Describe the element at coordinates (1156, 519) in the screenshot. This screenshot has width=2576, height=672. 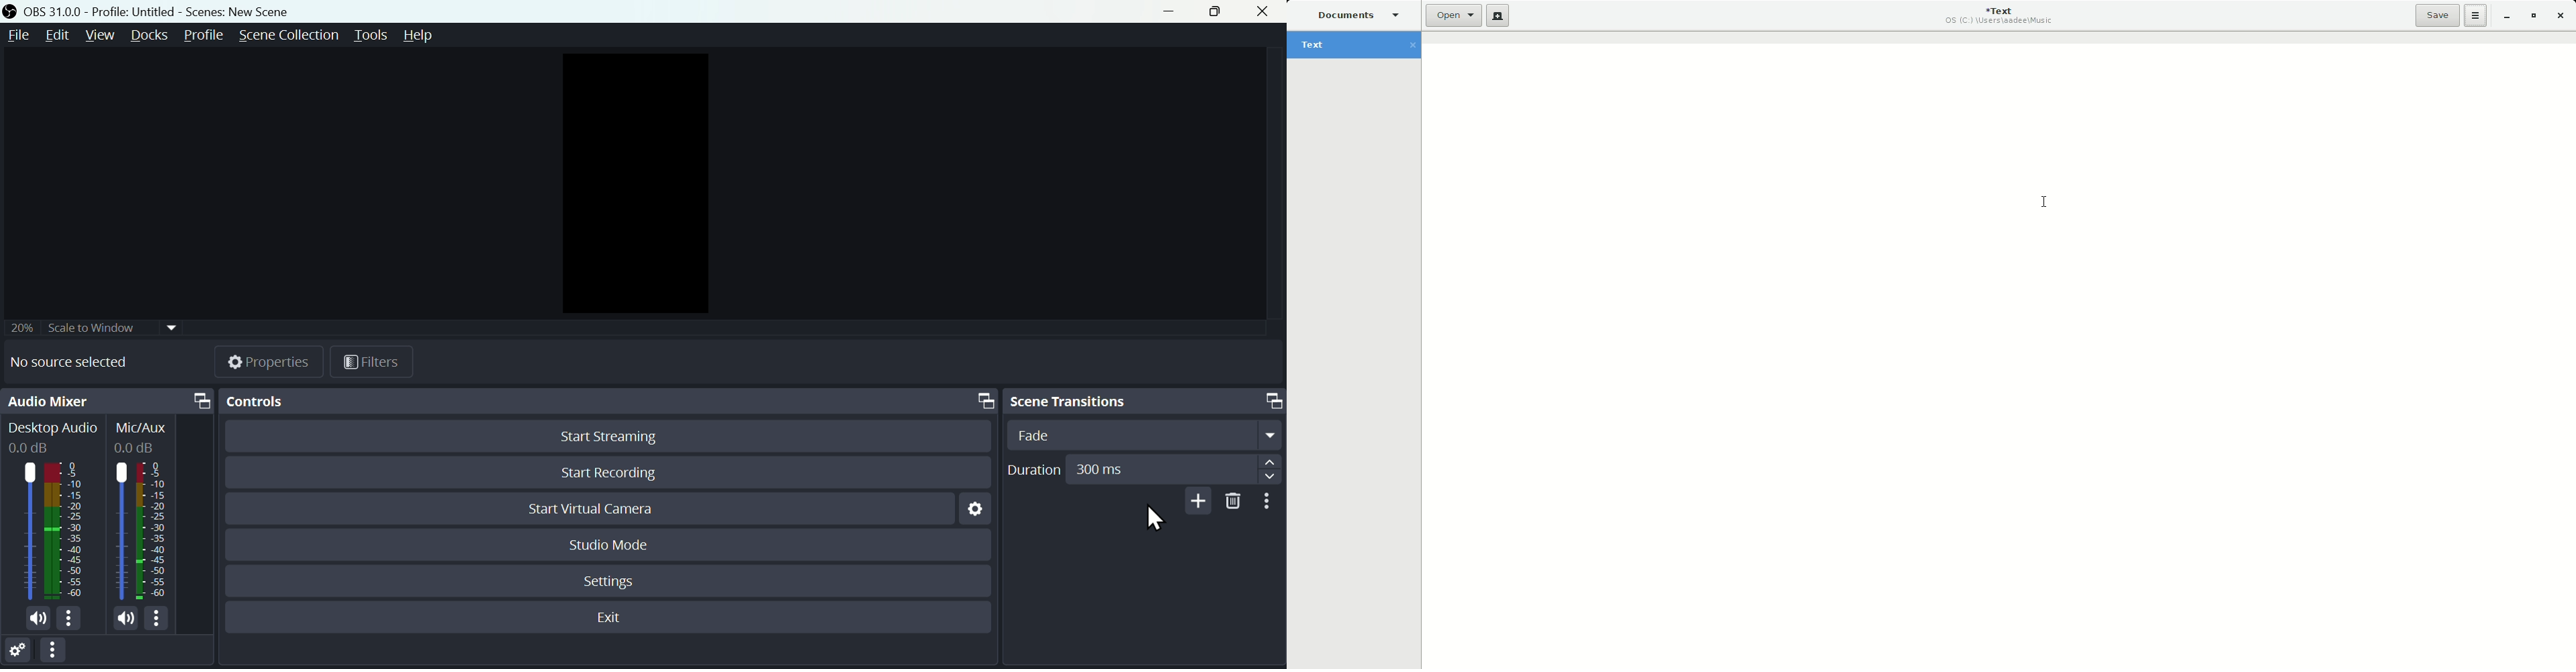
I see `Cursor` at that location.